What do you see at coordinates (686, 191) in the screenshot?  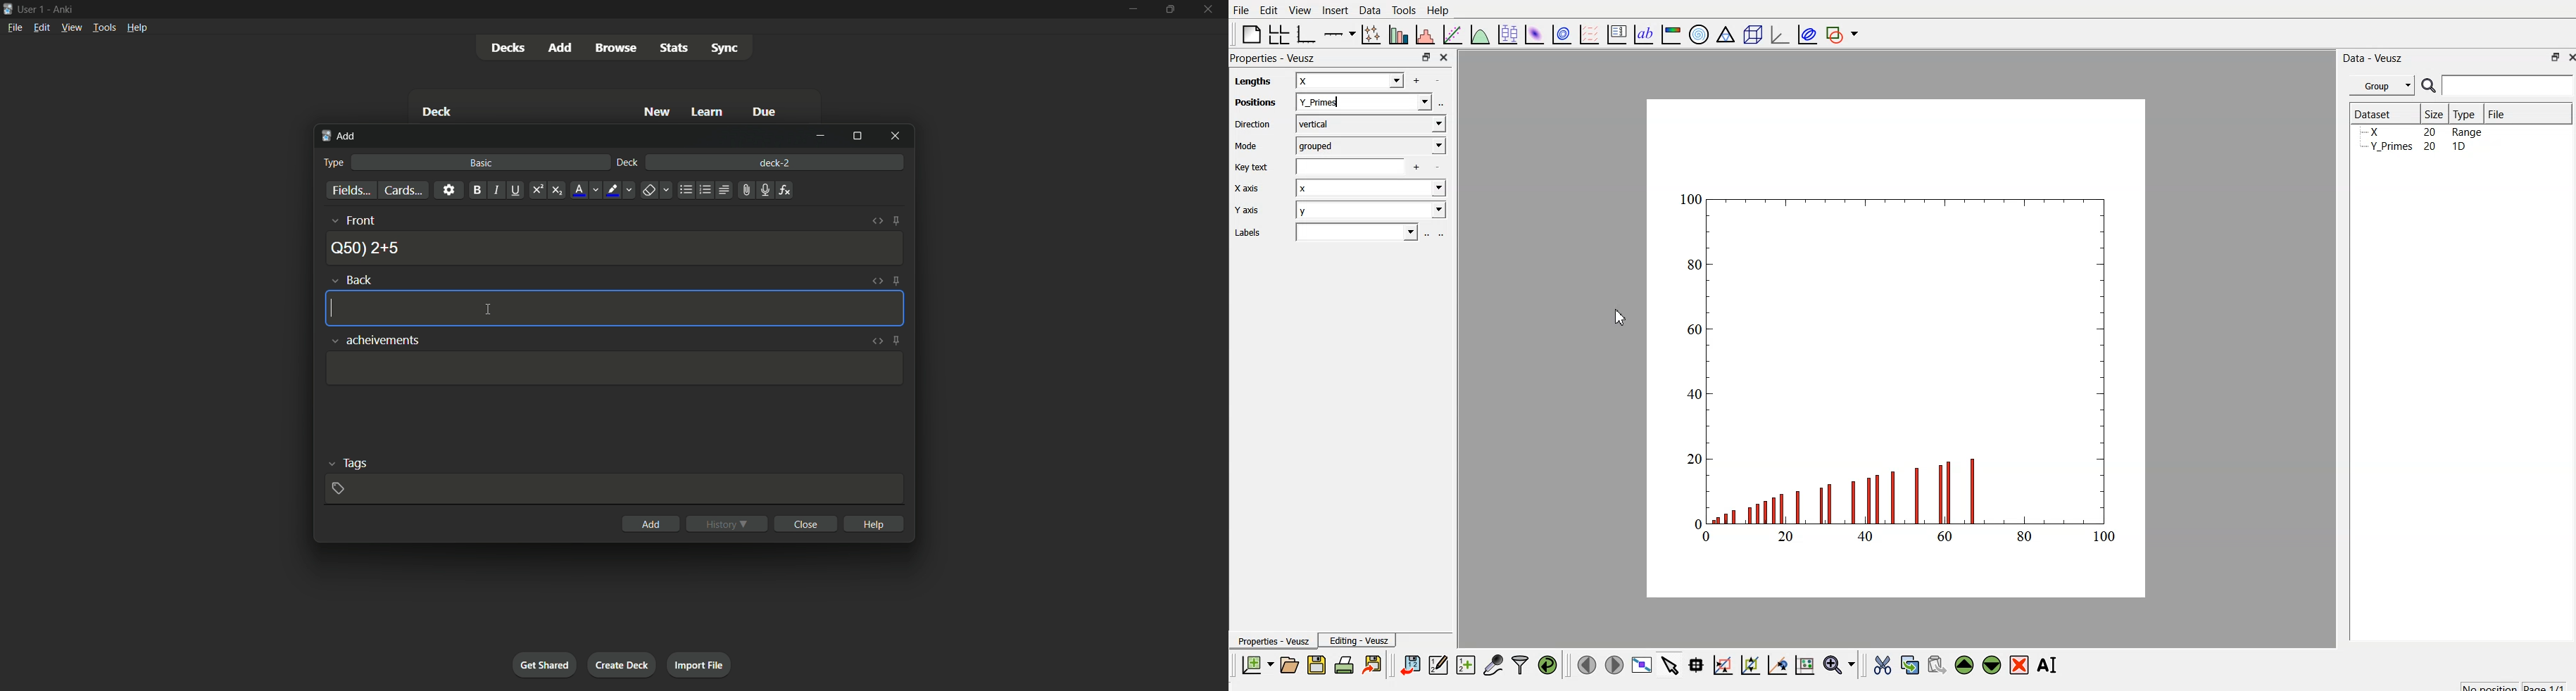 I see `unordered list` at bounding box center [686, 191].